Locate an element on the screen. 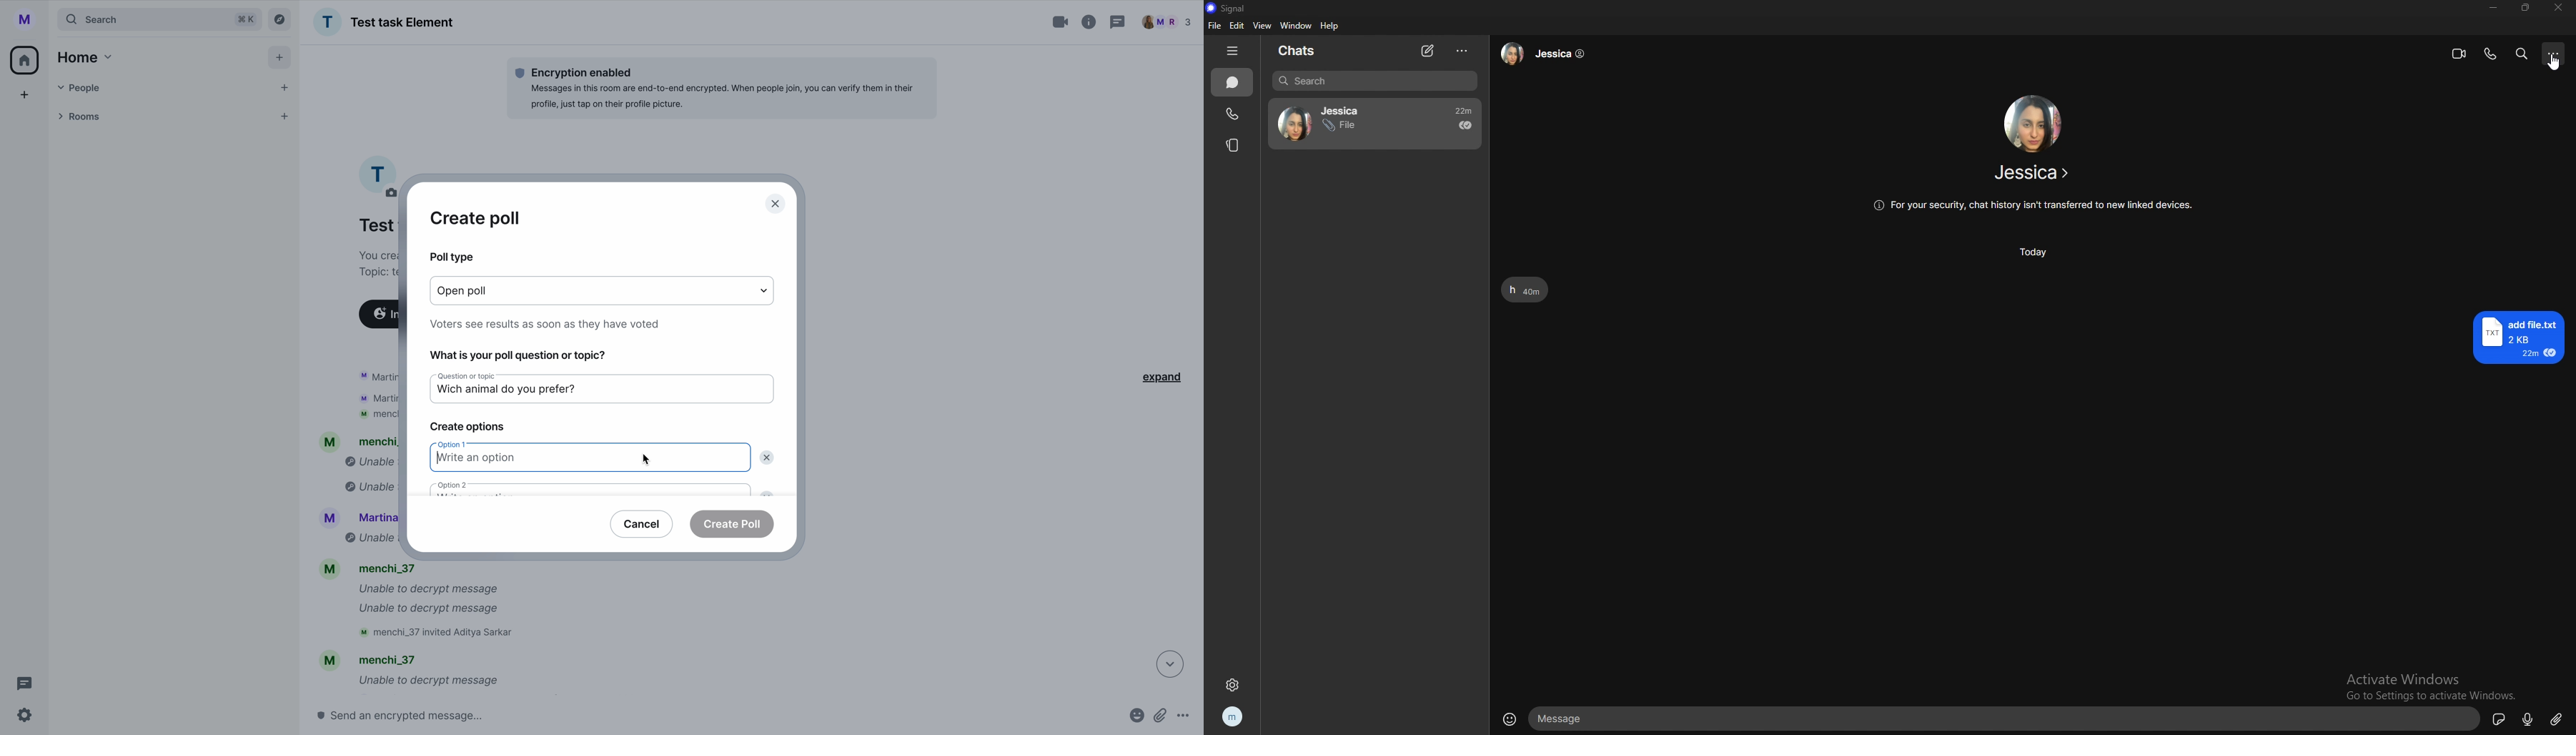  cancel button is located at coordinates (643, 523).